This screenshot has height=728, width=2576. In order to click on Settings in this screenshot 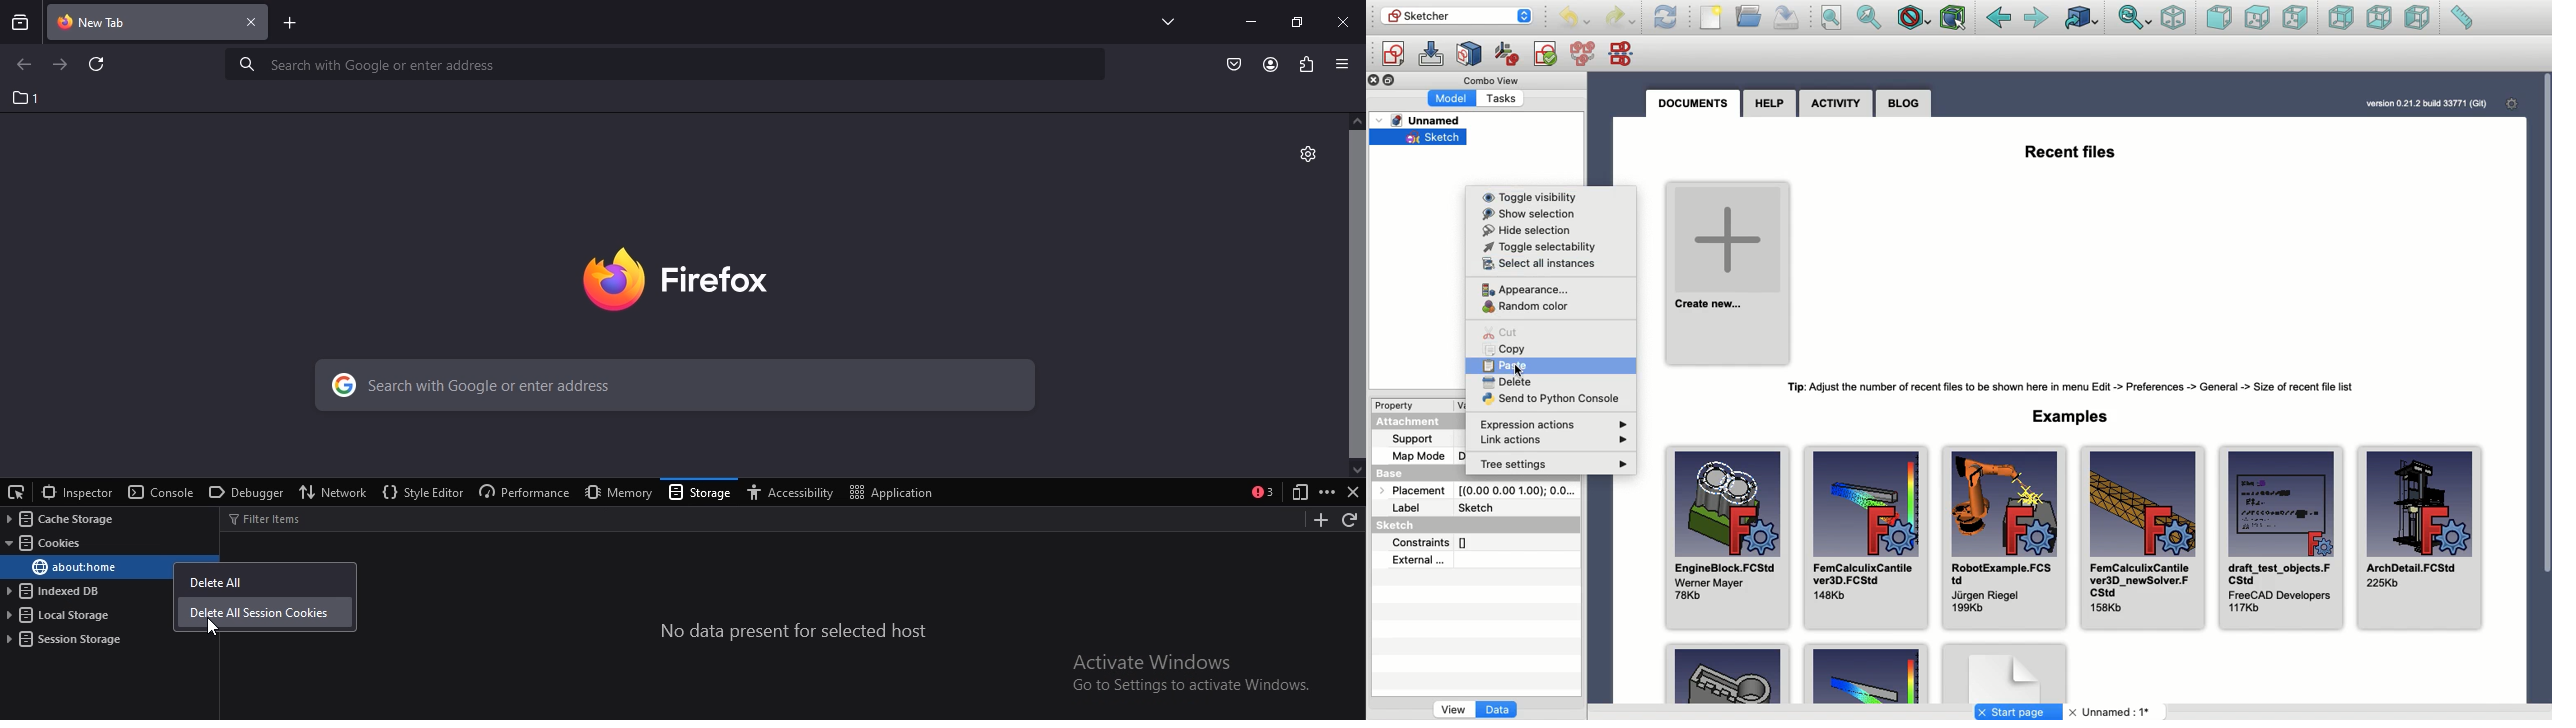, I will do `click(2507, 103)`.